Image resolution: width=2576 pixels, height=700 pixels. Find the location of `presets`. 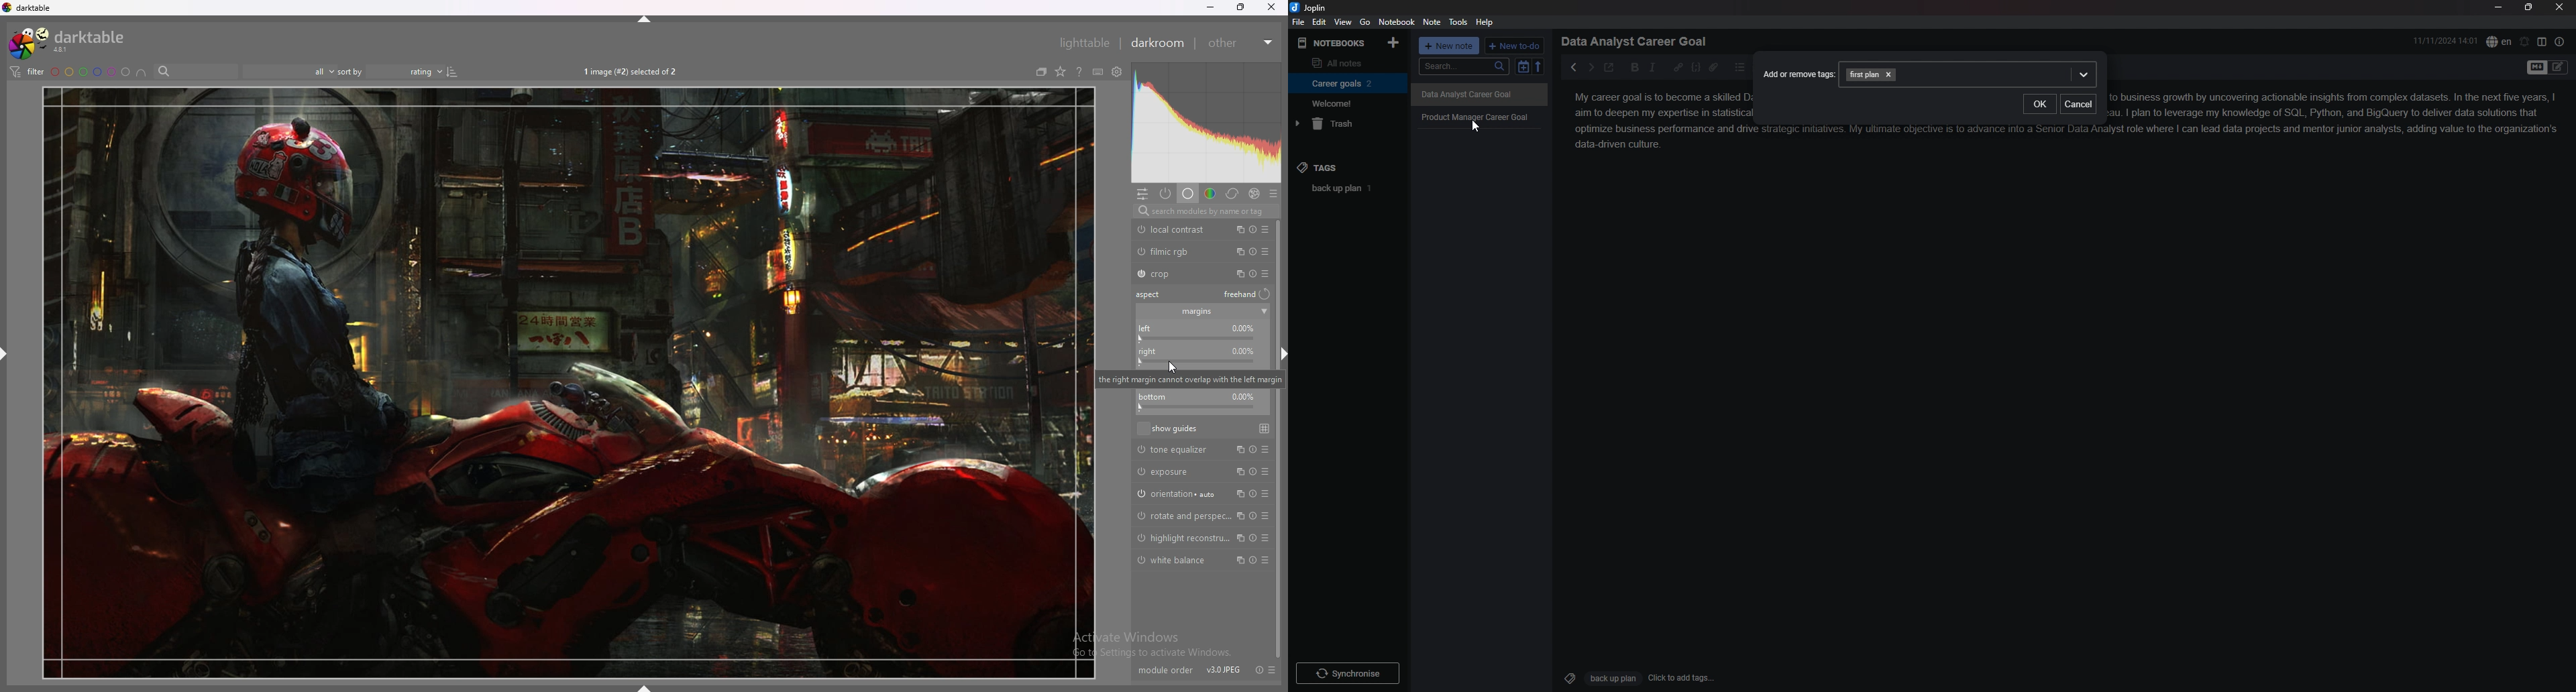

presets is located at coordinates (1265, 273).